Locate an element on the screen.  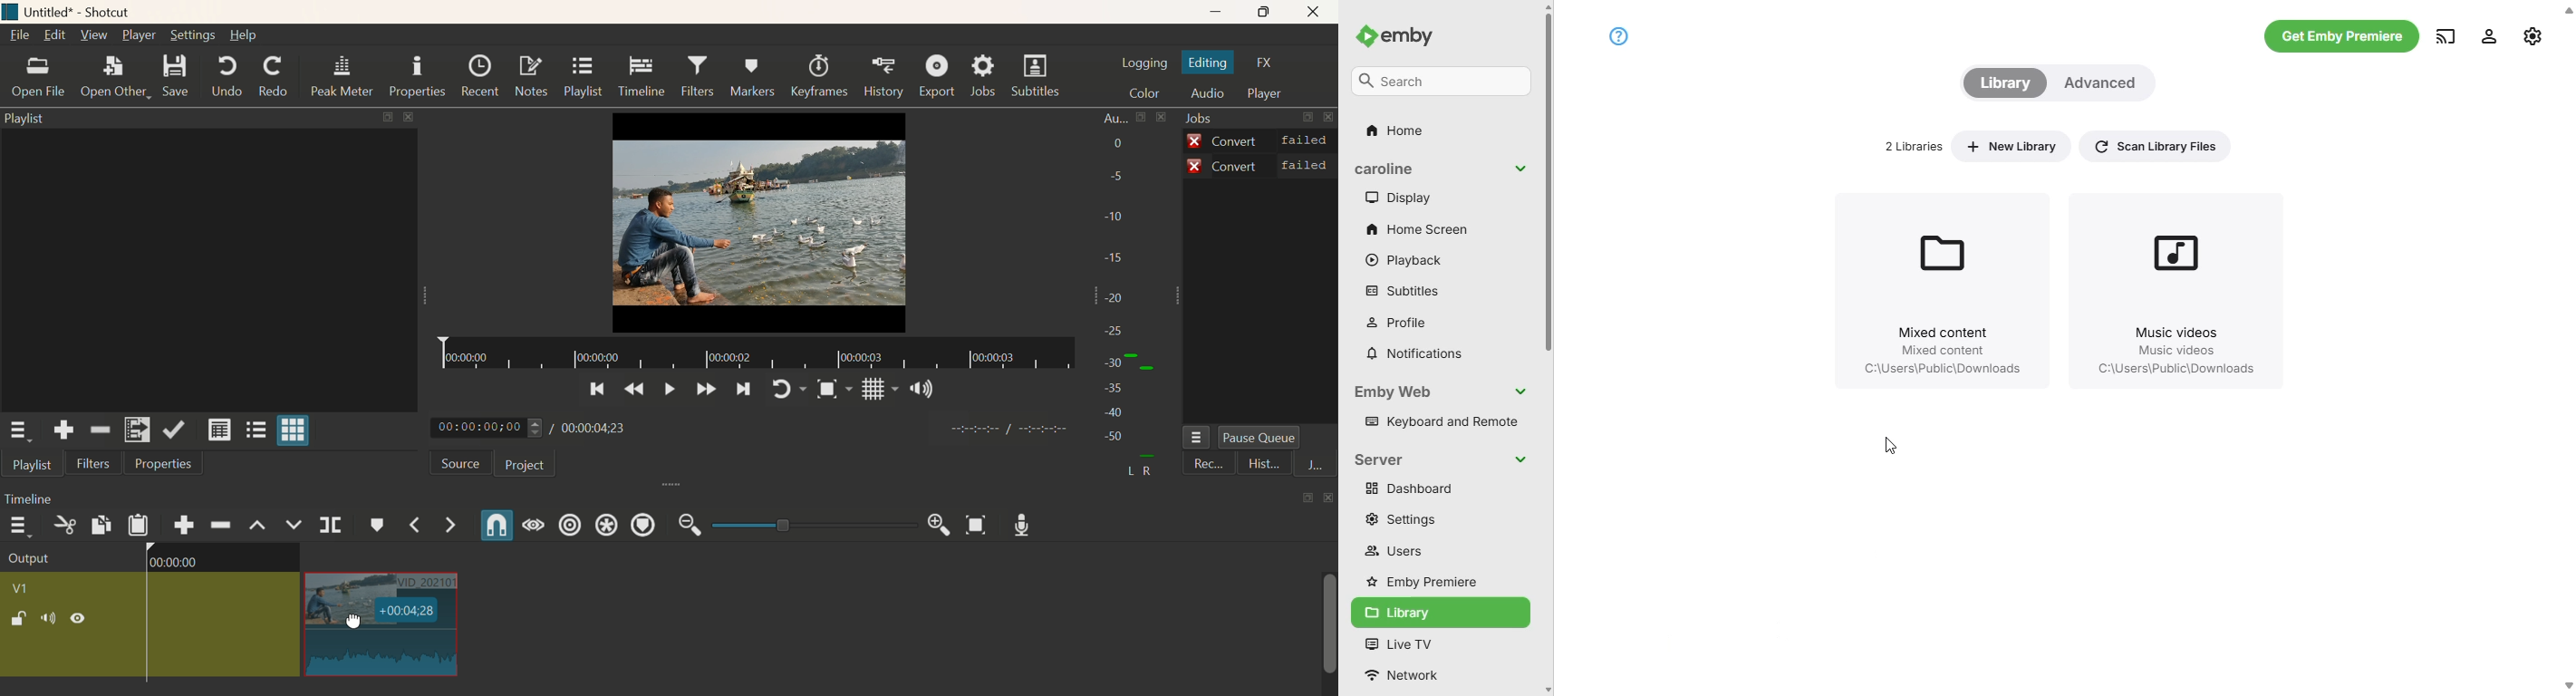
 is located at coordinates (1250, 438).